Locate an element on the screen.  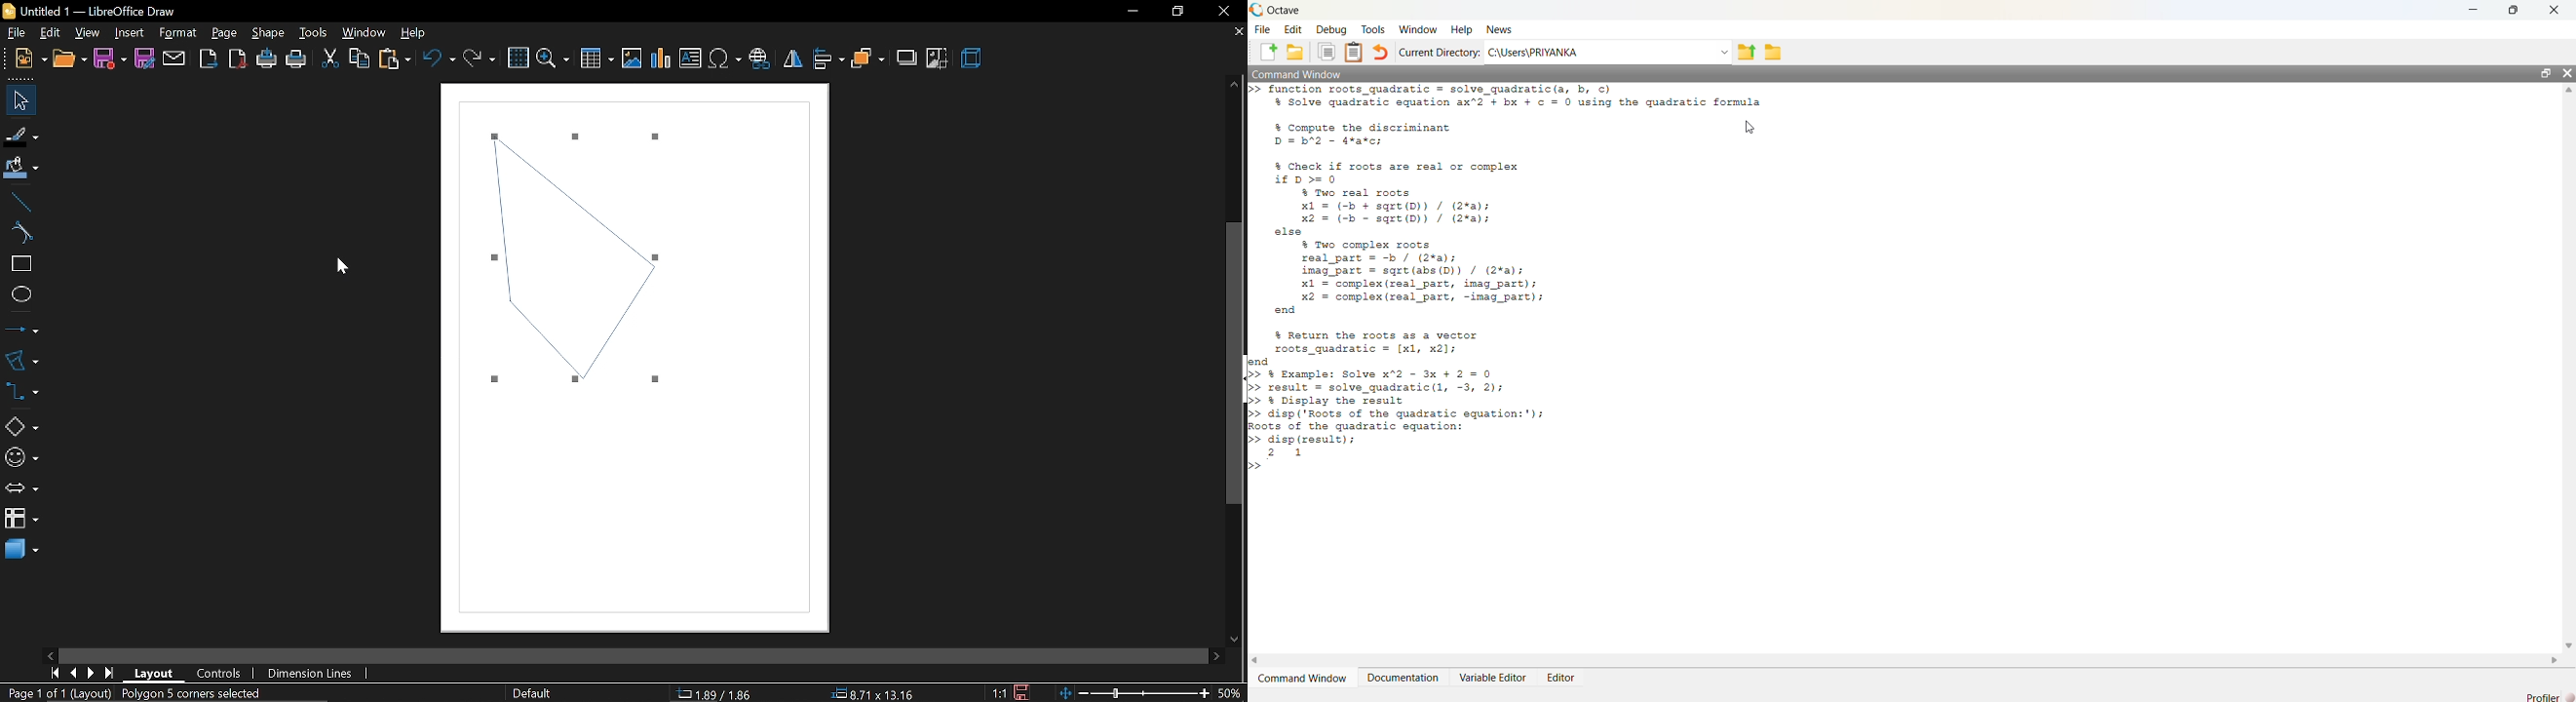
flowchart is located at coordinates (20, 519).